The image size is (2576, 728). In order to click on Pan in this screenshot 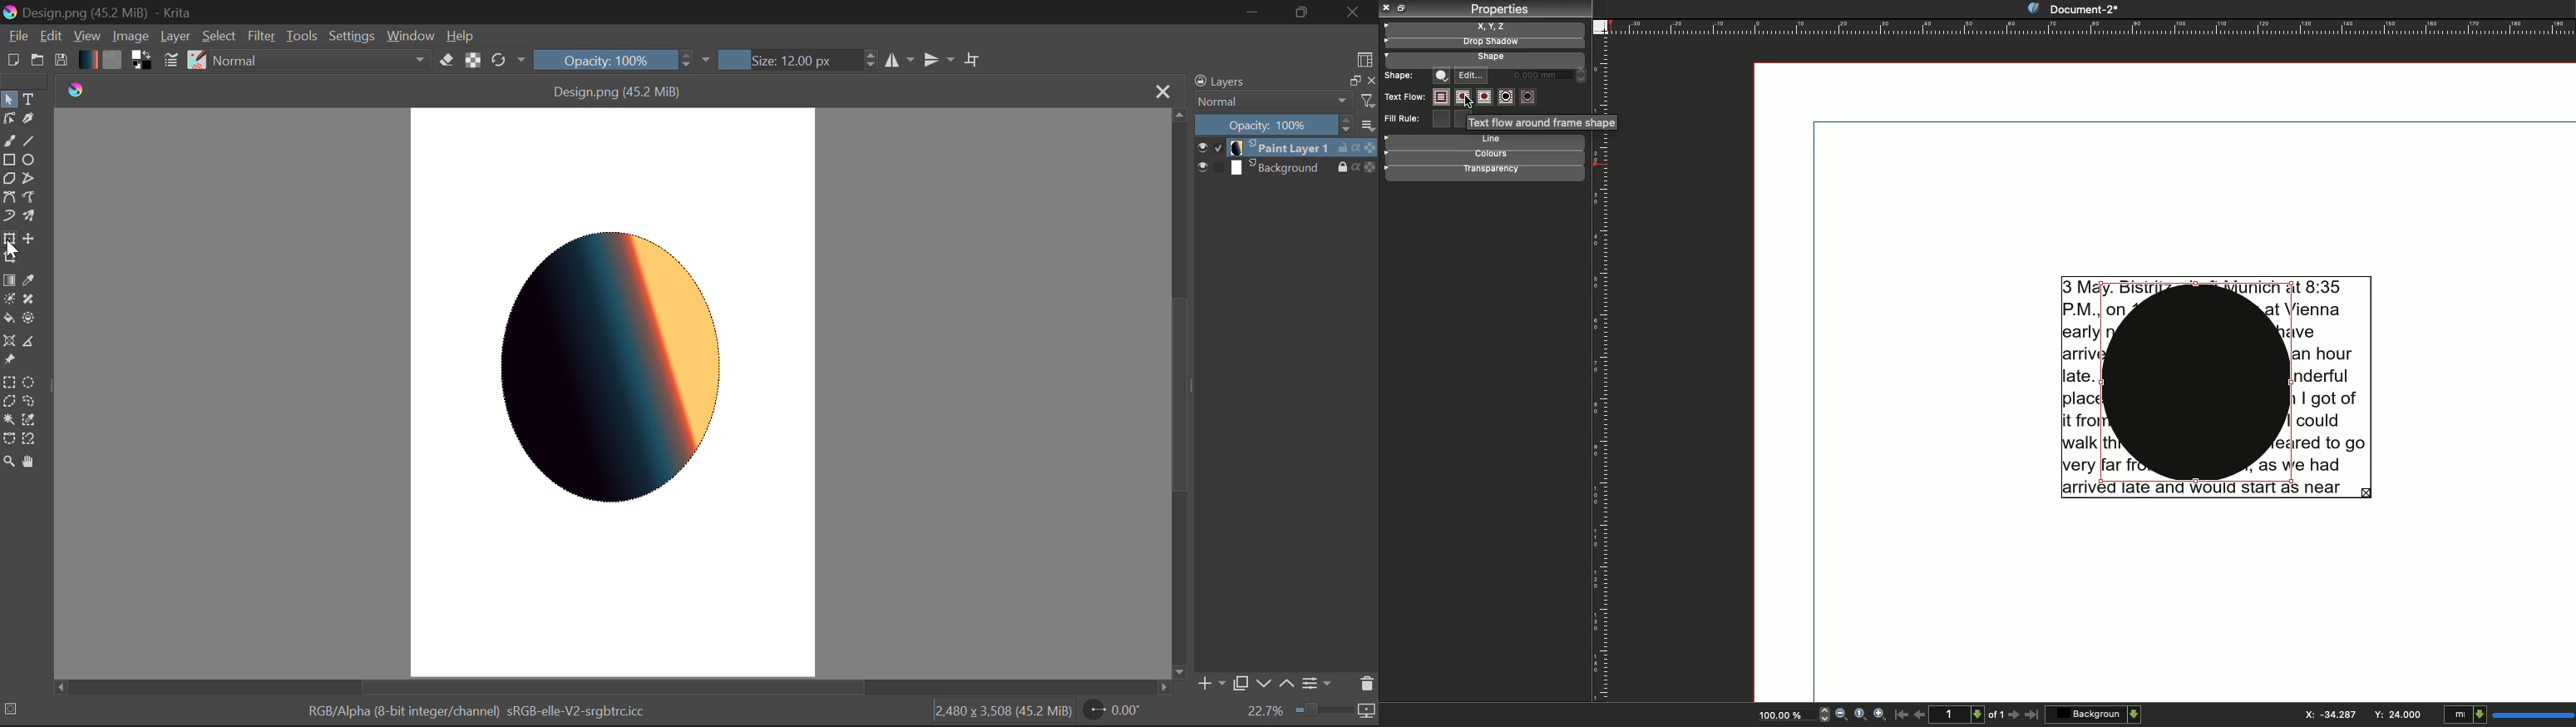, I will do `click(30, 463)`.